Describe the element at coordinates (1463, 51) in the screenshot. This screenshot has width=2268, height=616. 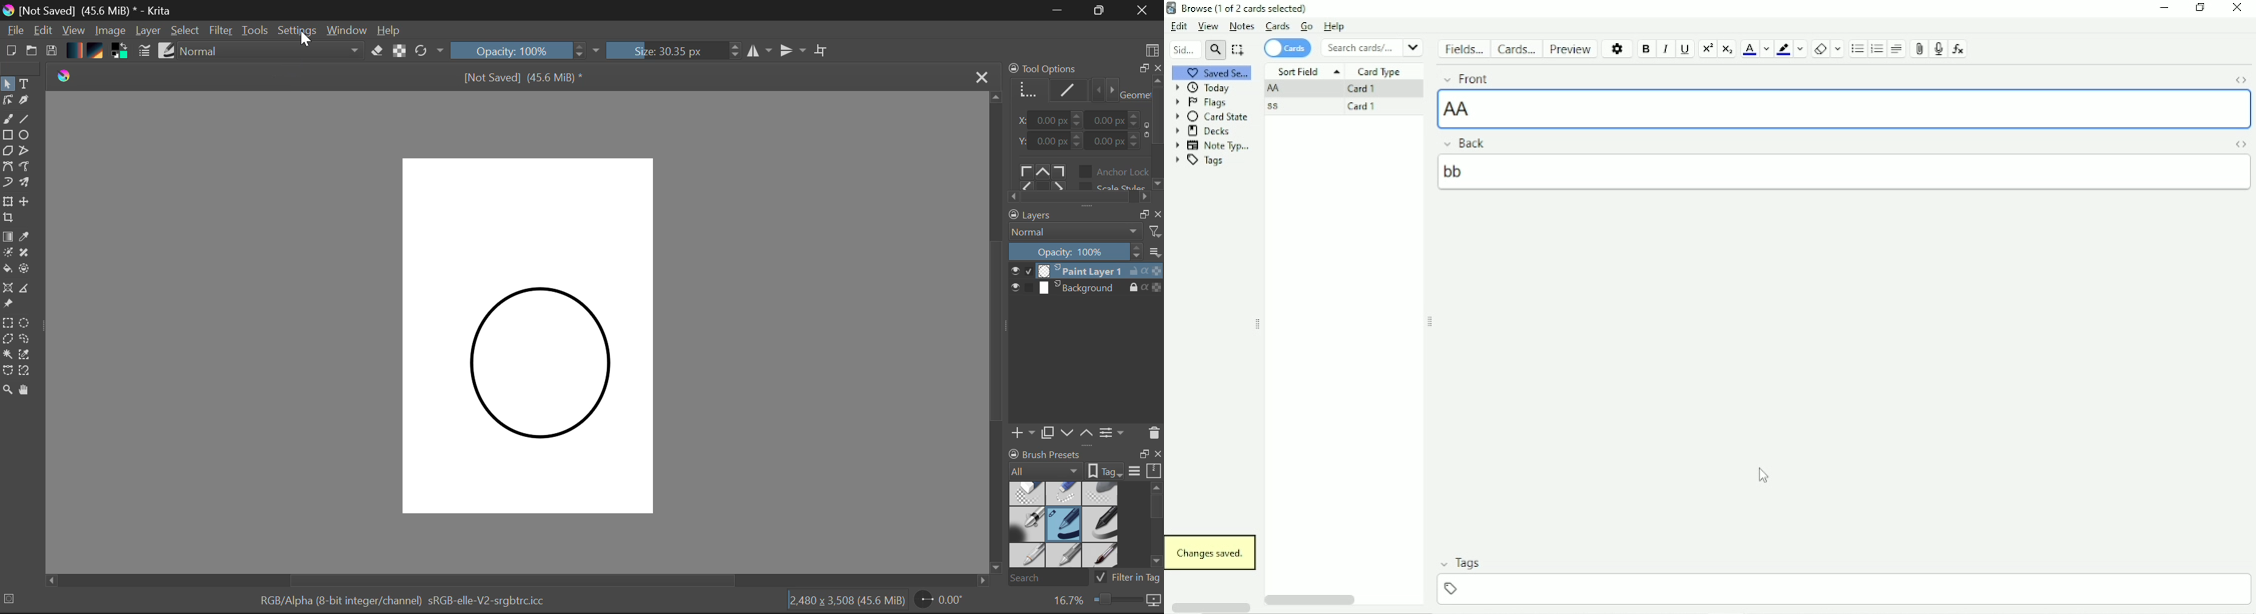
I see `Fields` at that location.